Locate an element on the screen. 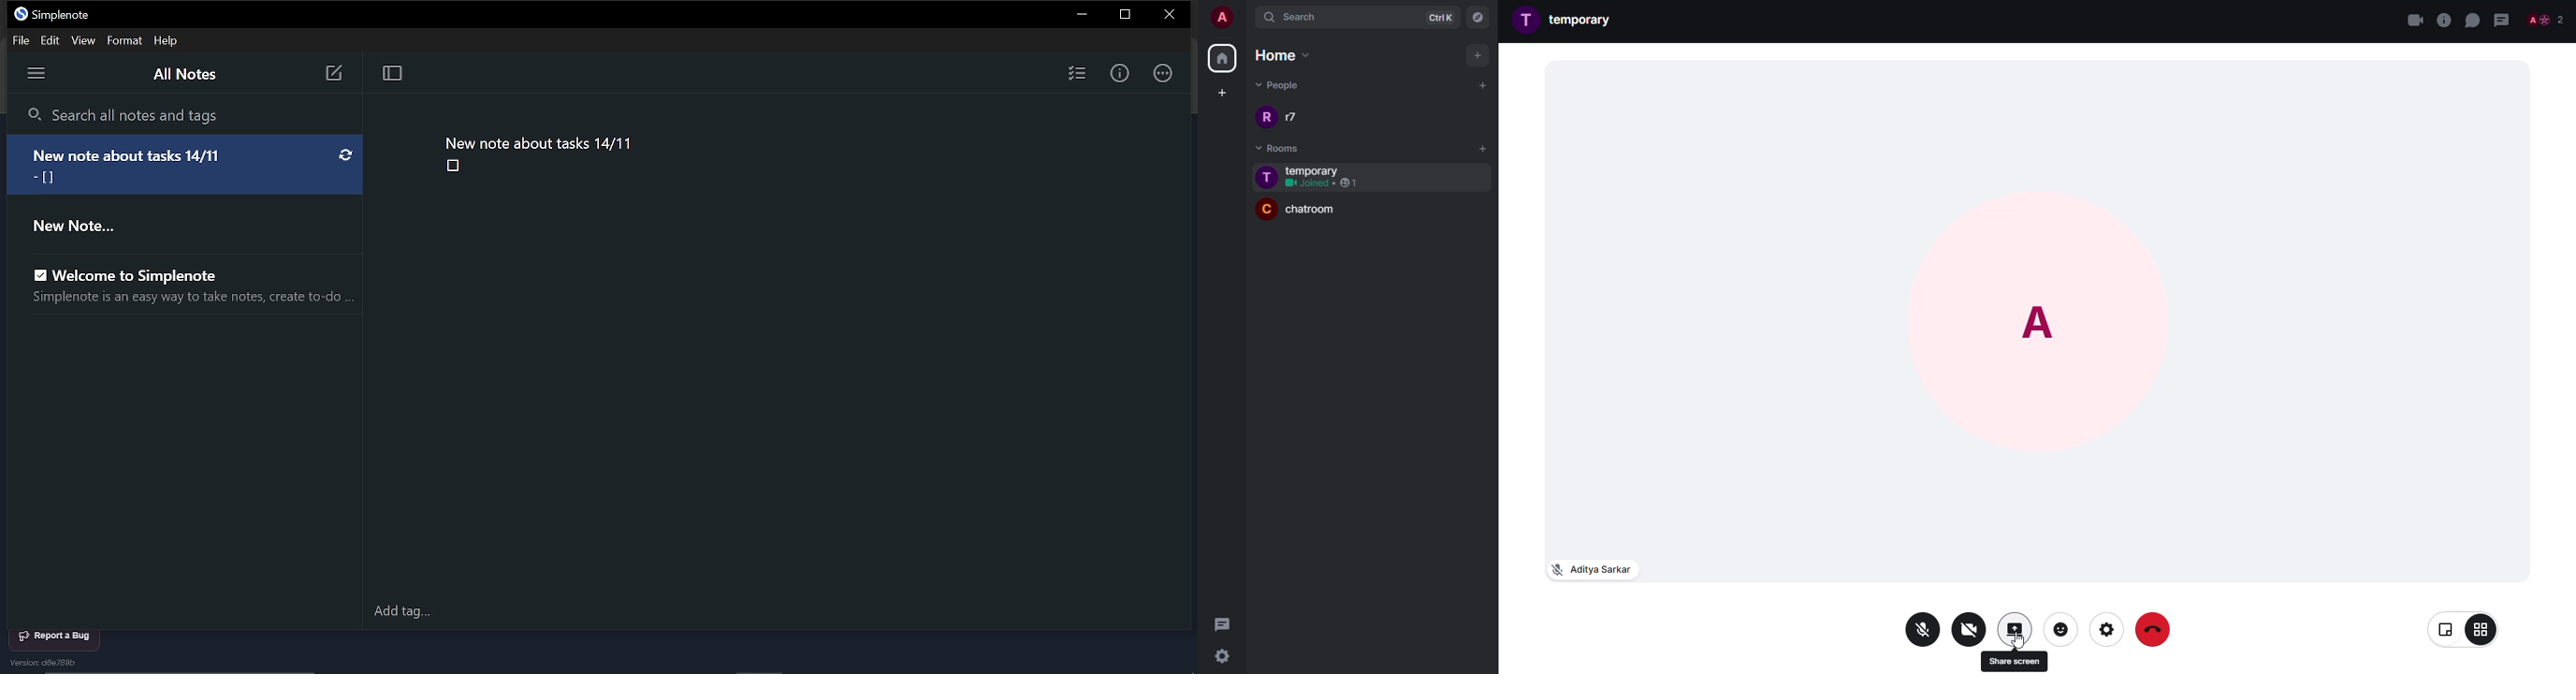 The image size is (2576, 700). New note about tasks 14/11
~[ is located at coordinates (187, 164).